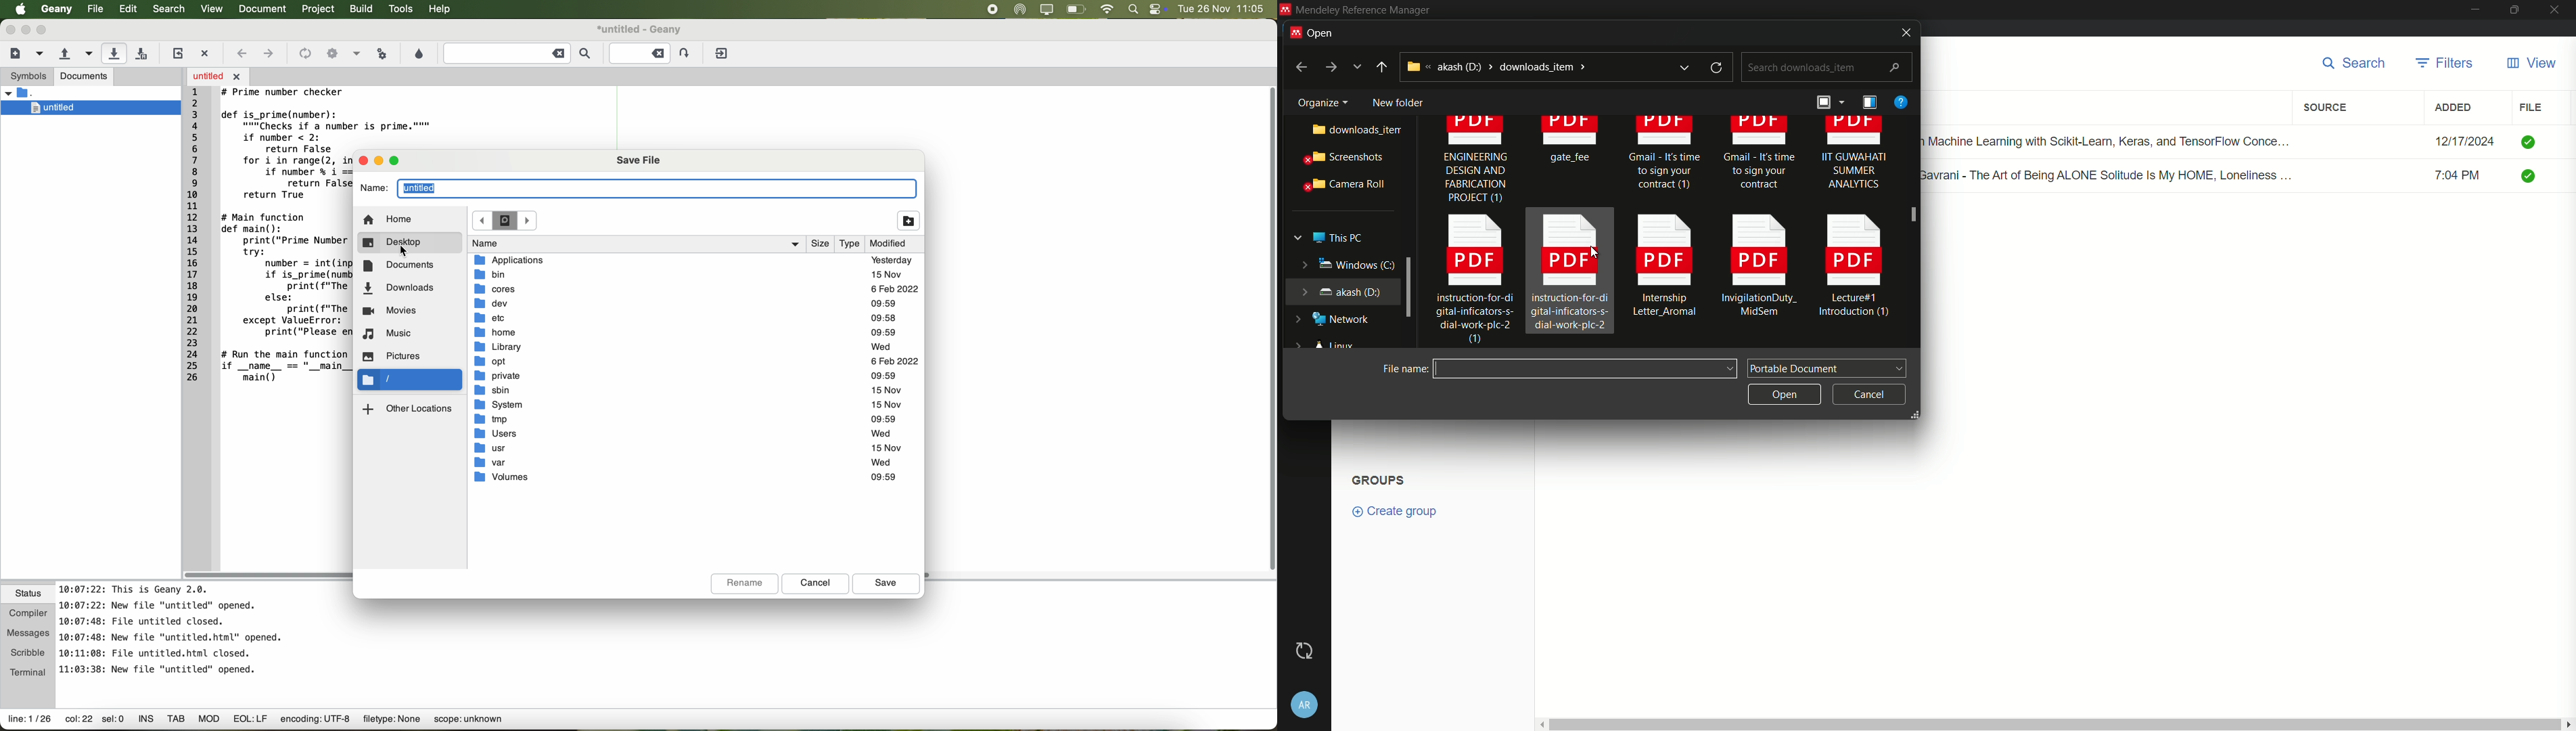  I want to click on filters, so click(2445, 64).